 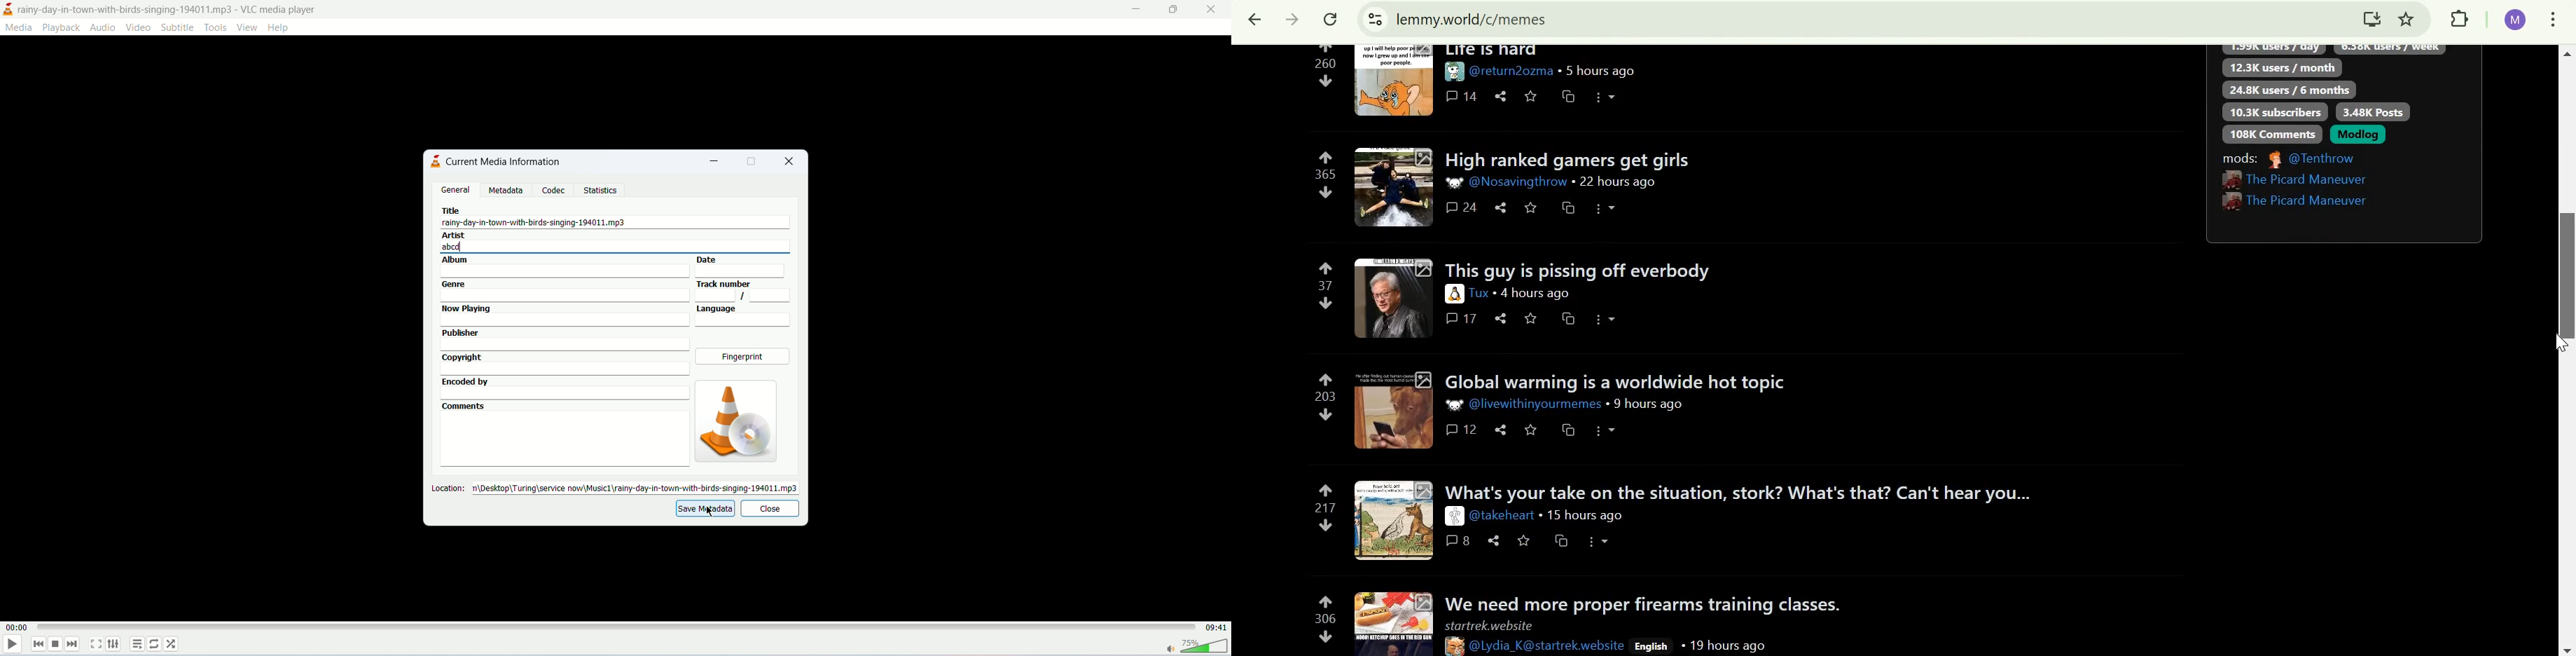 I want to click on title, so click(x=620, y=218).